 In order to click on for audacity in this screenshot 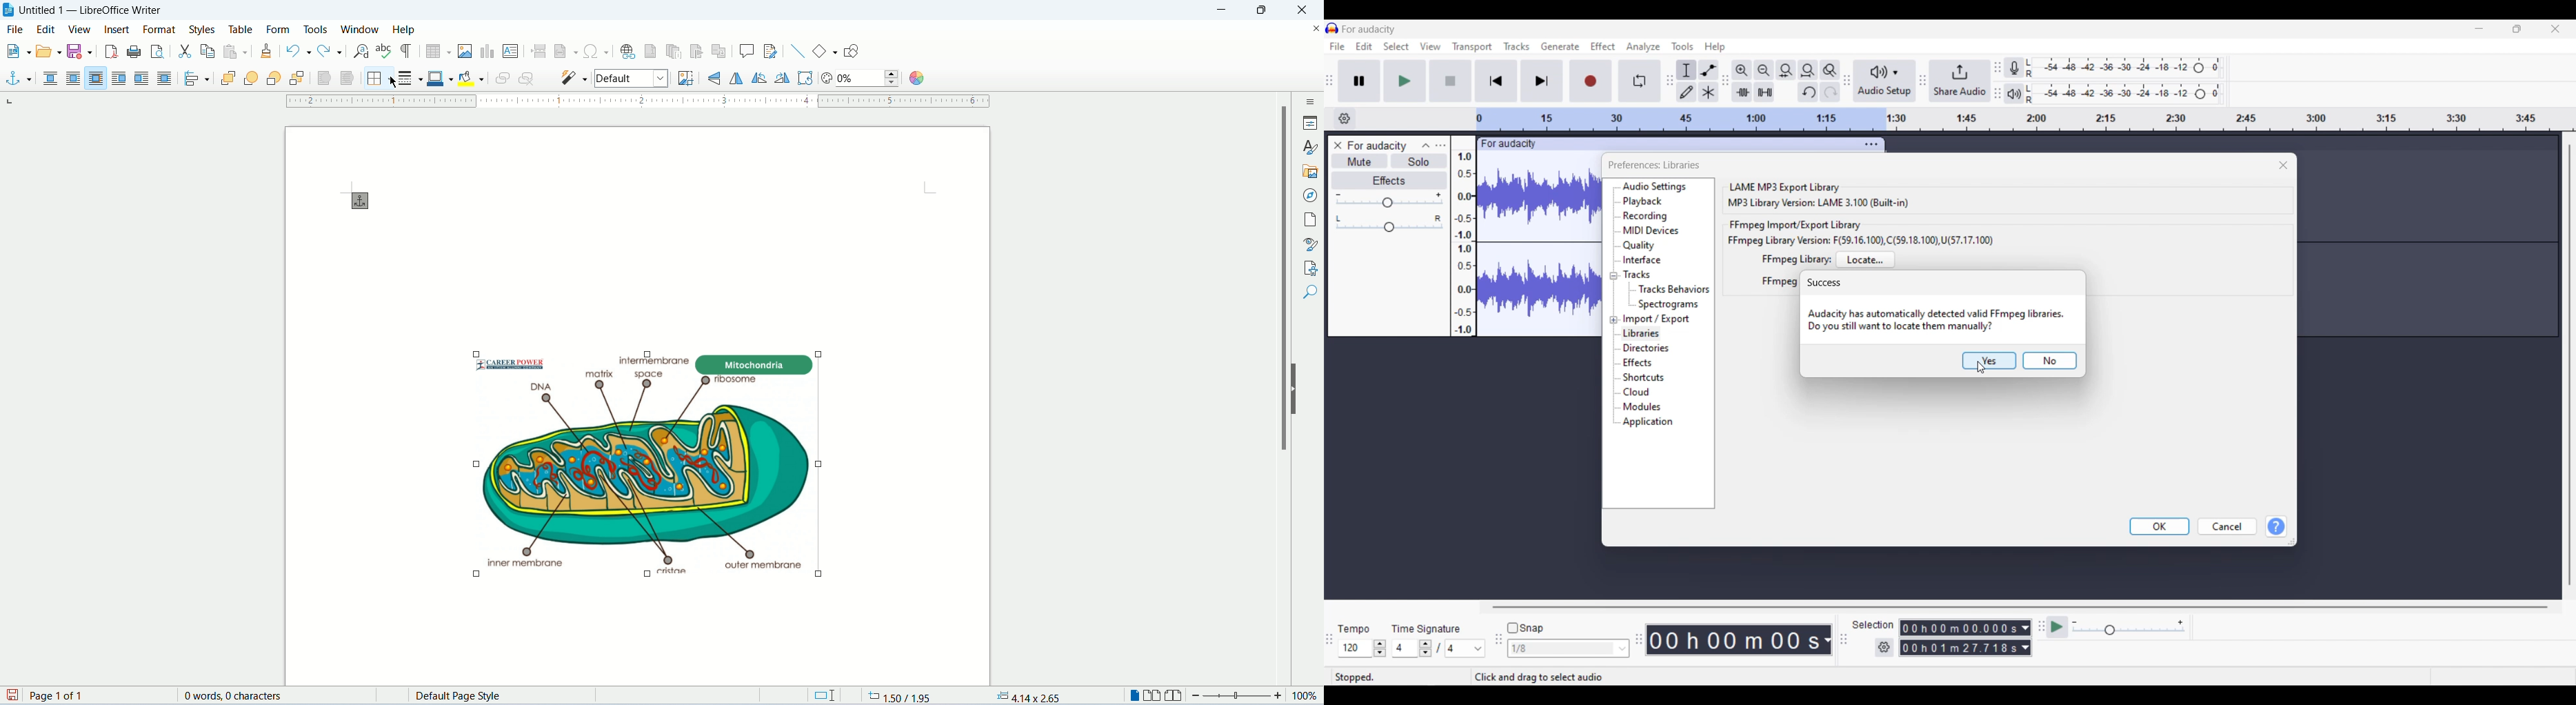, I will do `click(1510, 144)`.